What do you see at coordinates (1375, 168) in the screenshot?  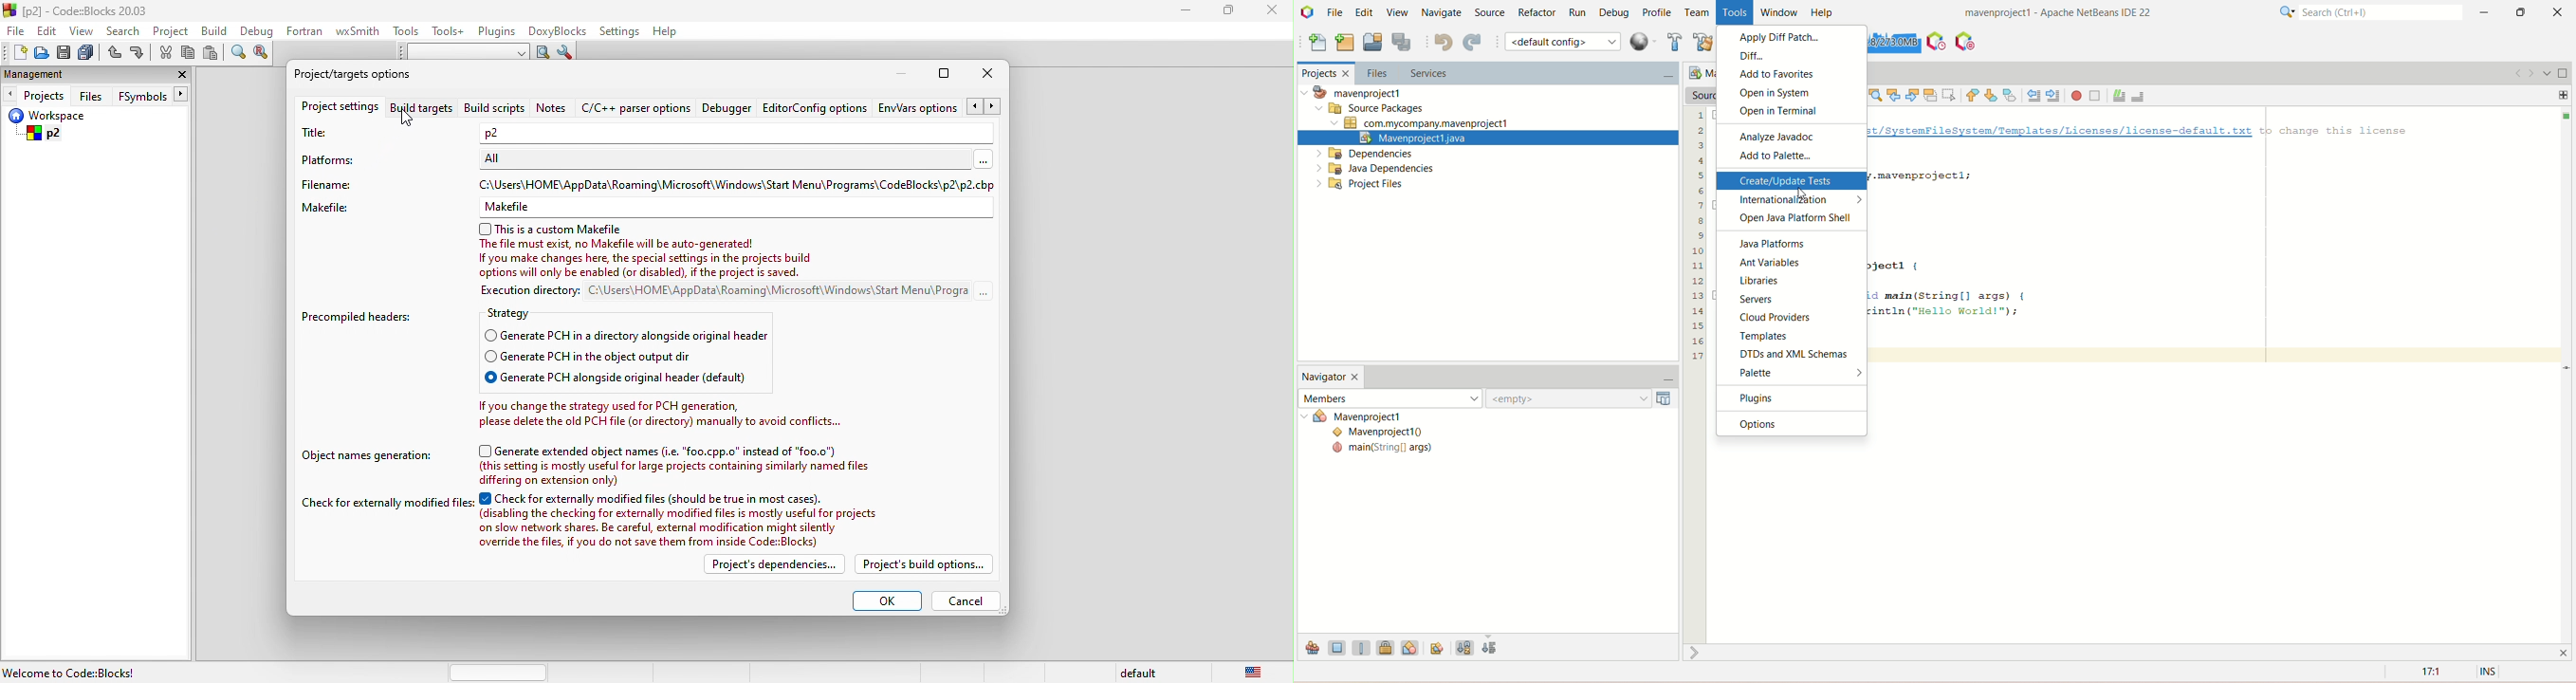 I see `Java dependencies` at bounding box center [1375, 168].